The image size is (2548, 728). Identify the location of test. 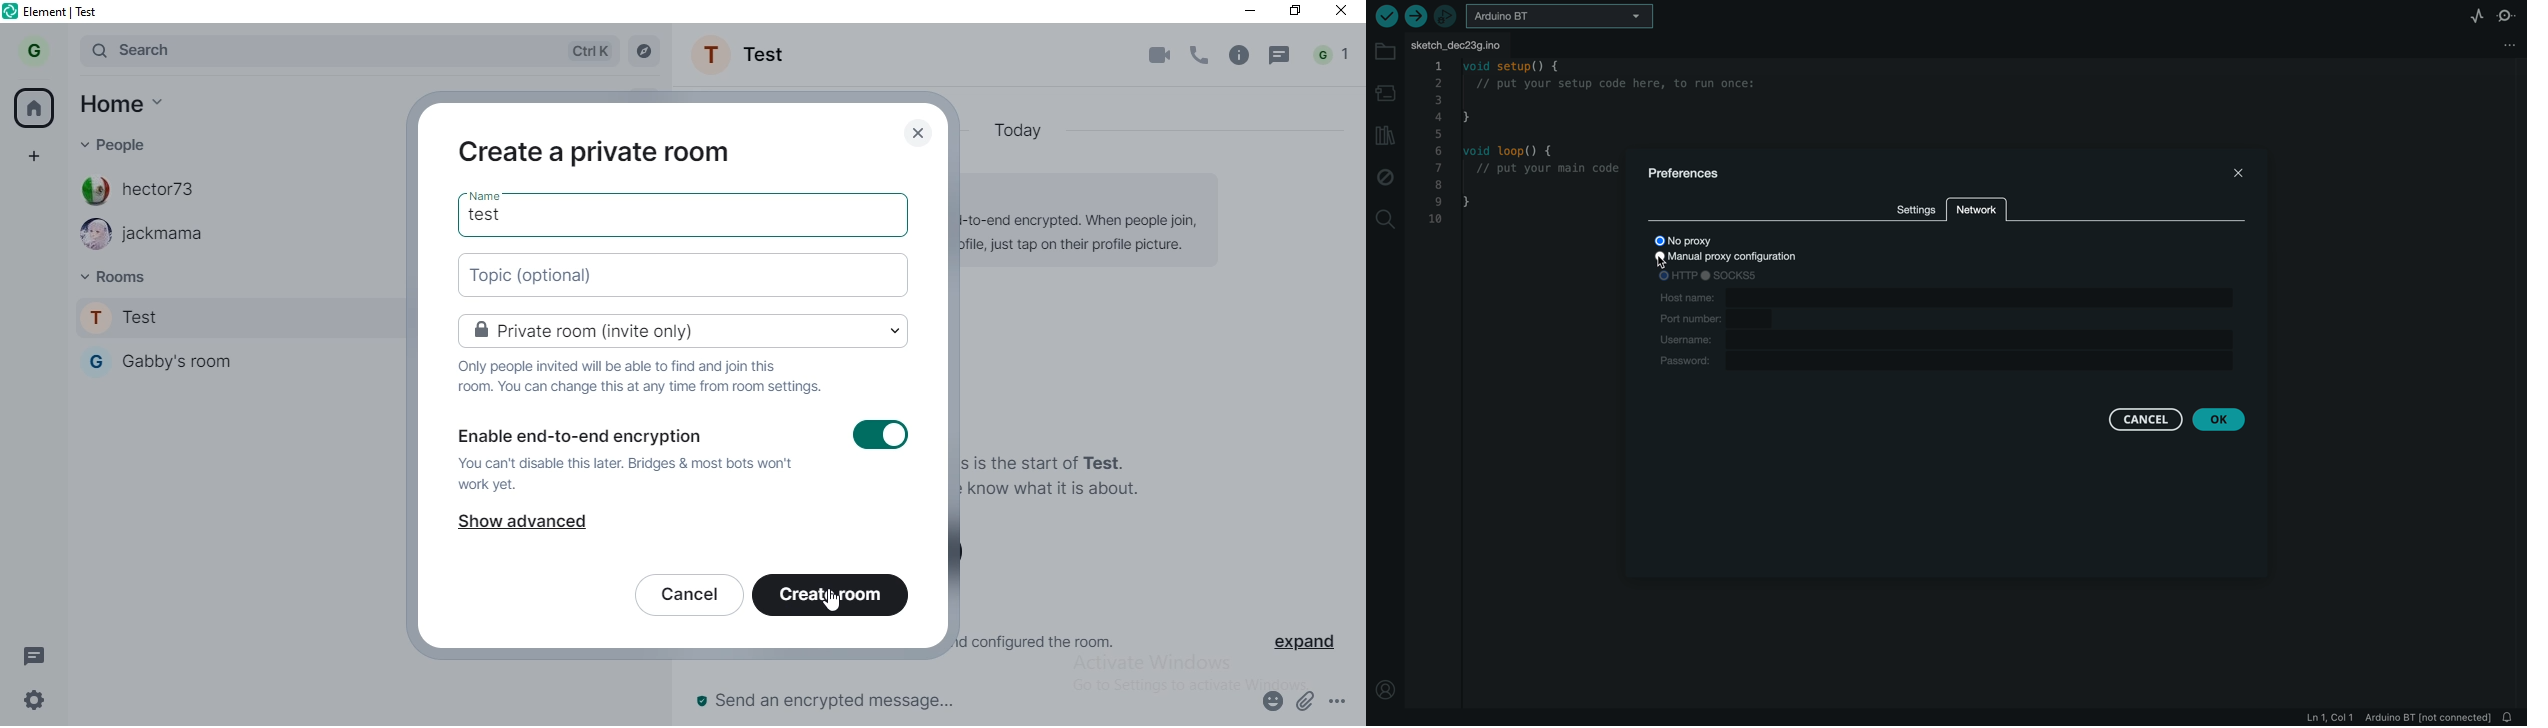
(494, 212).